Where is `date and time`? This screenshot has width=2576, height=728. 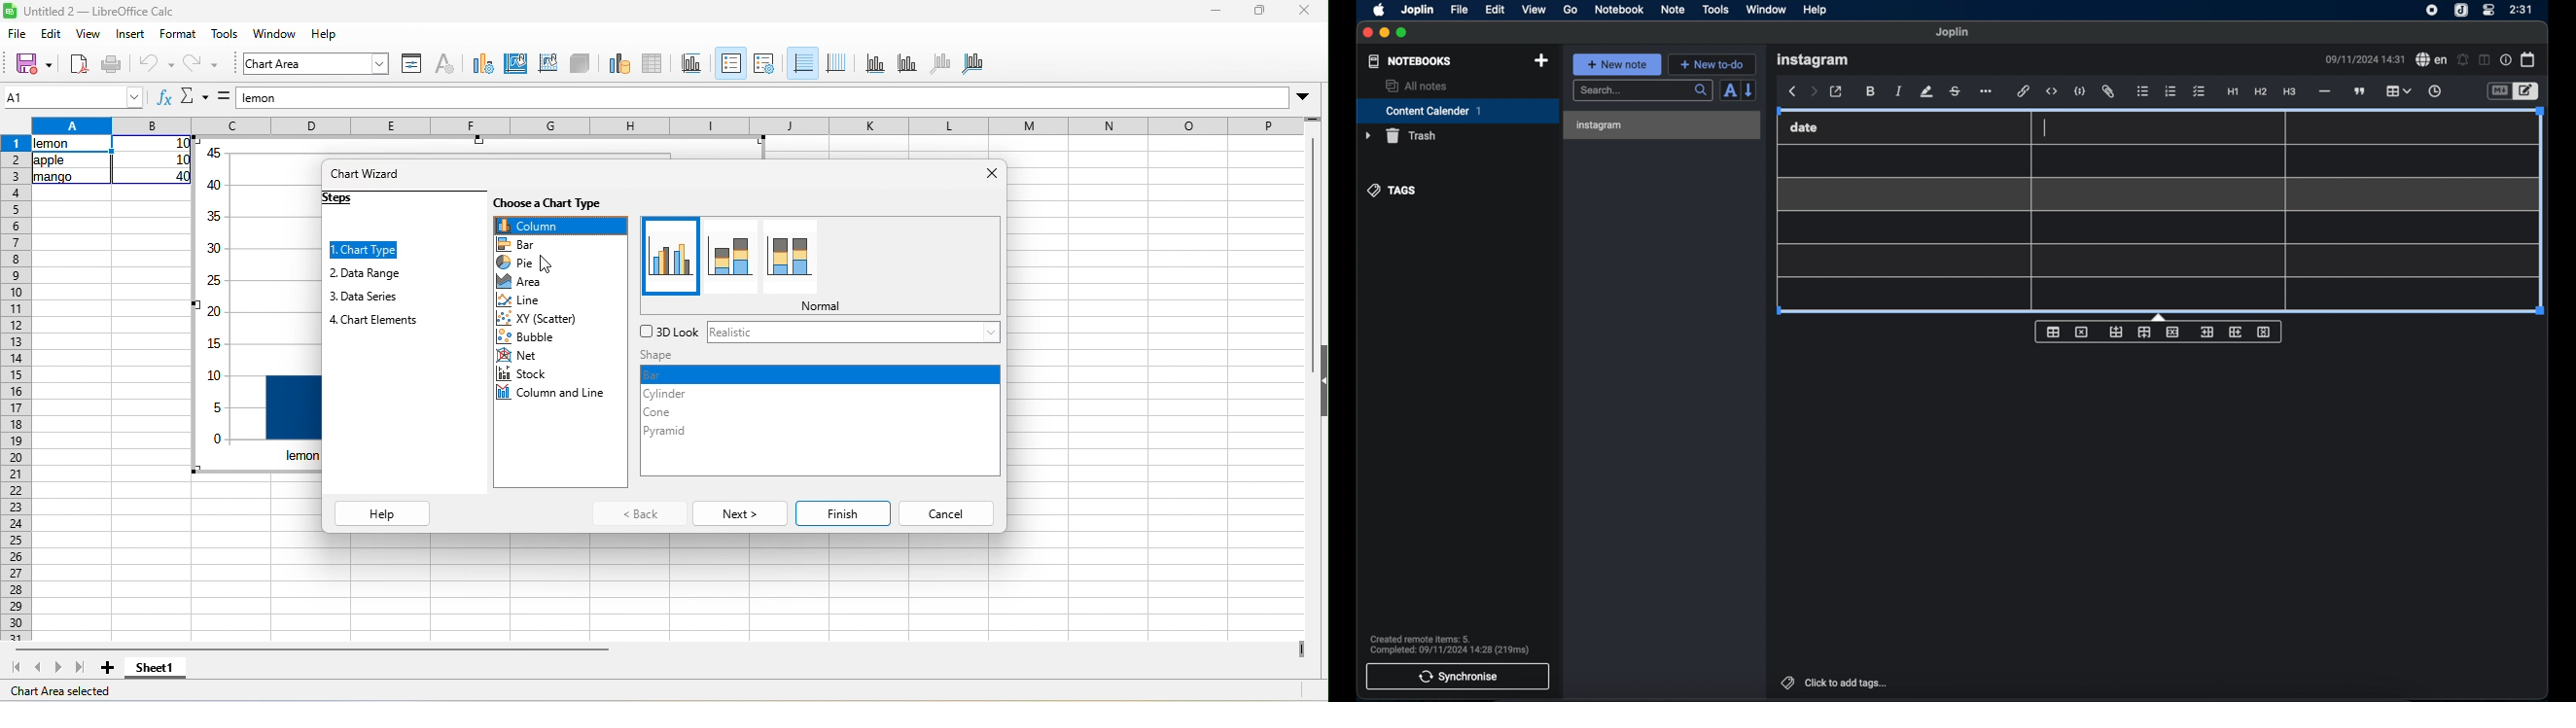
date and time is located at coordinates (2366, 59).